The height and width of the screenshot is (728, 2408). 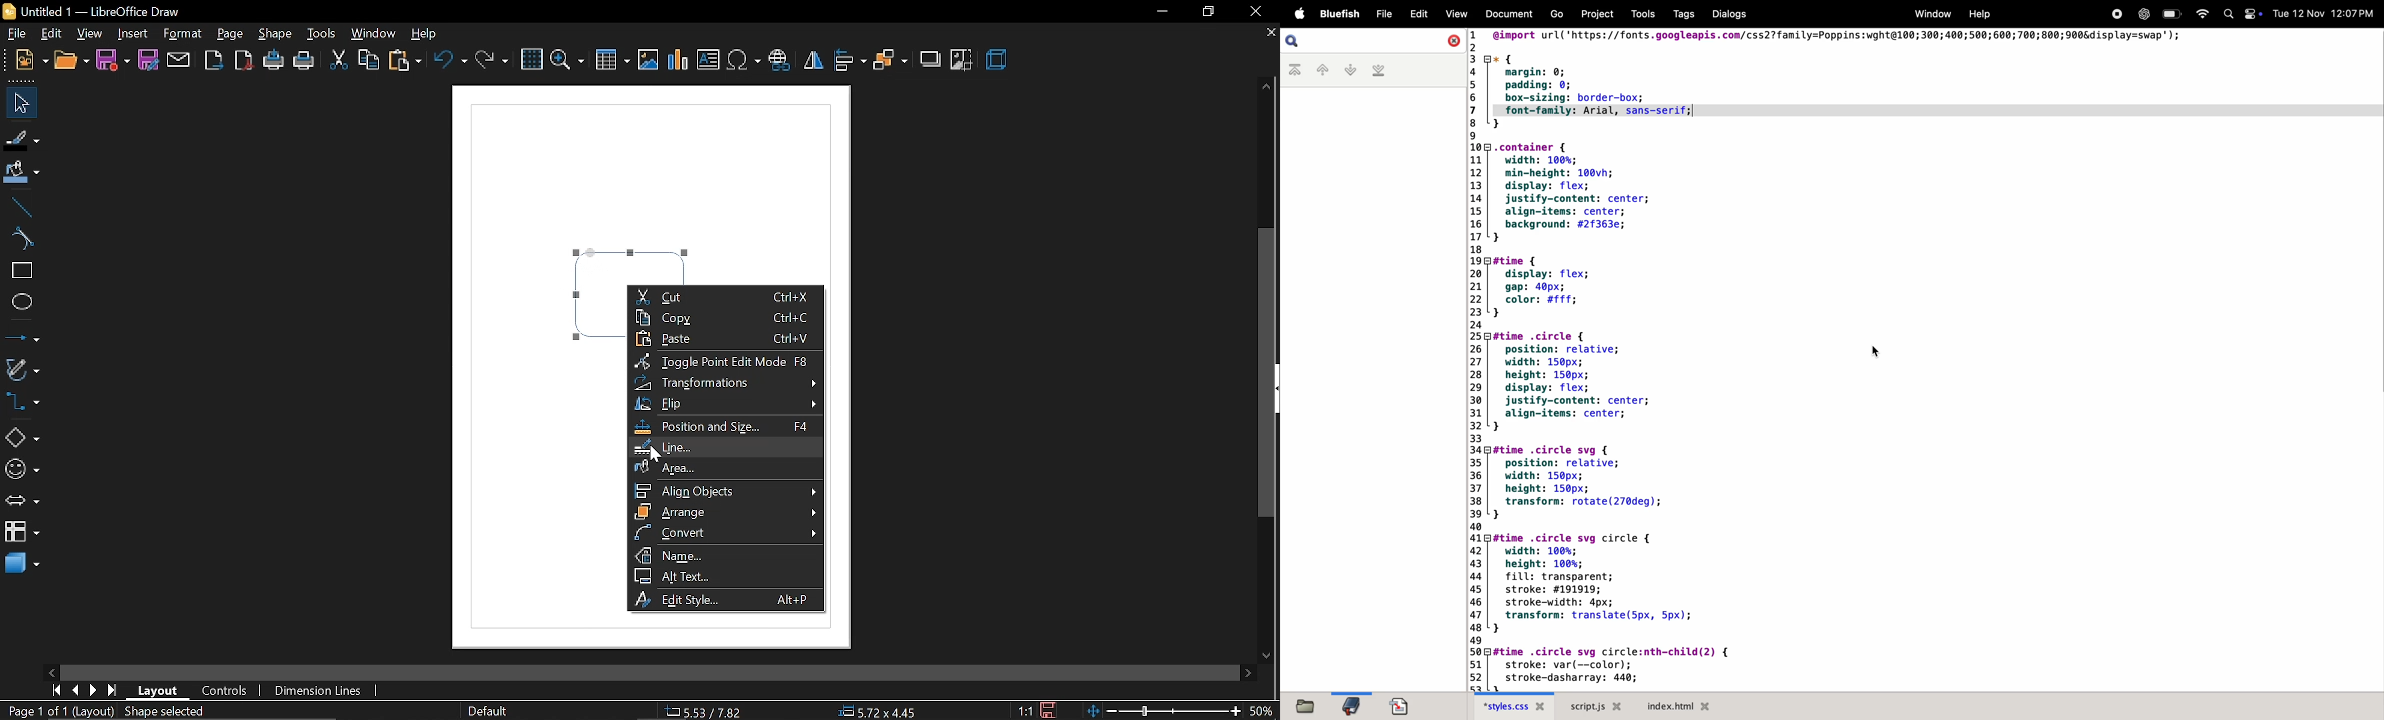 What do you see at coordinates (731, 405) in the screenshot?
I see `flip` at bounding box center [731, 405].